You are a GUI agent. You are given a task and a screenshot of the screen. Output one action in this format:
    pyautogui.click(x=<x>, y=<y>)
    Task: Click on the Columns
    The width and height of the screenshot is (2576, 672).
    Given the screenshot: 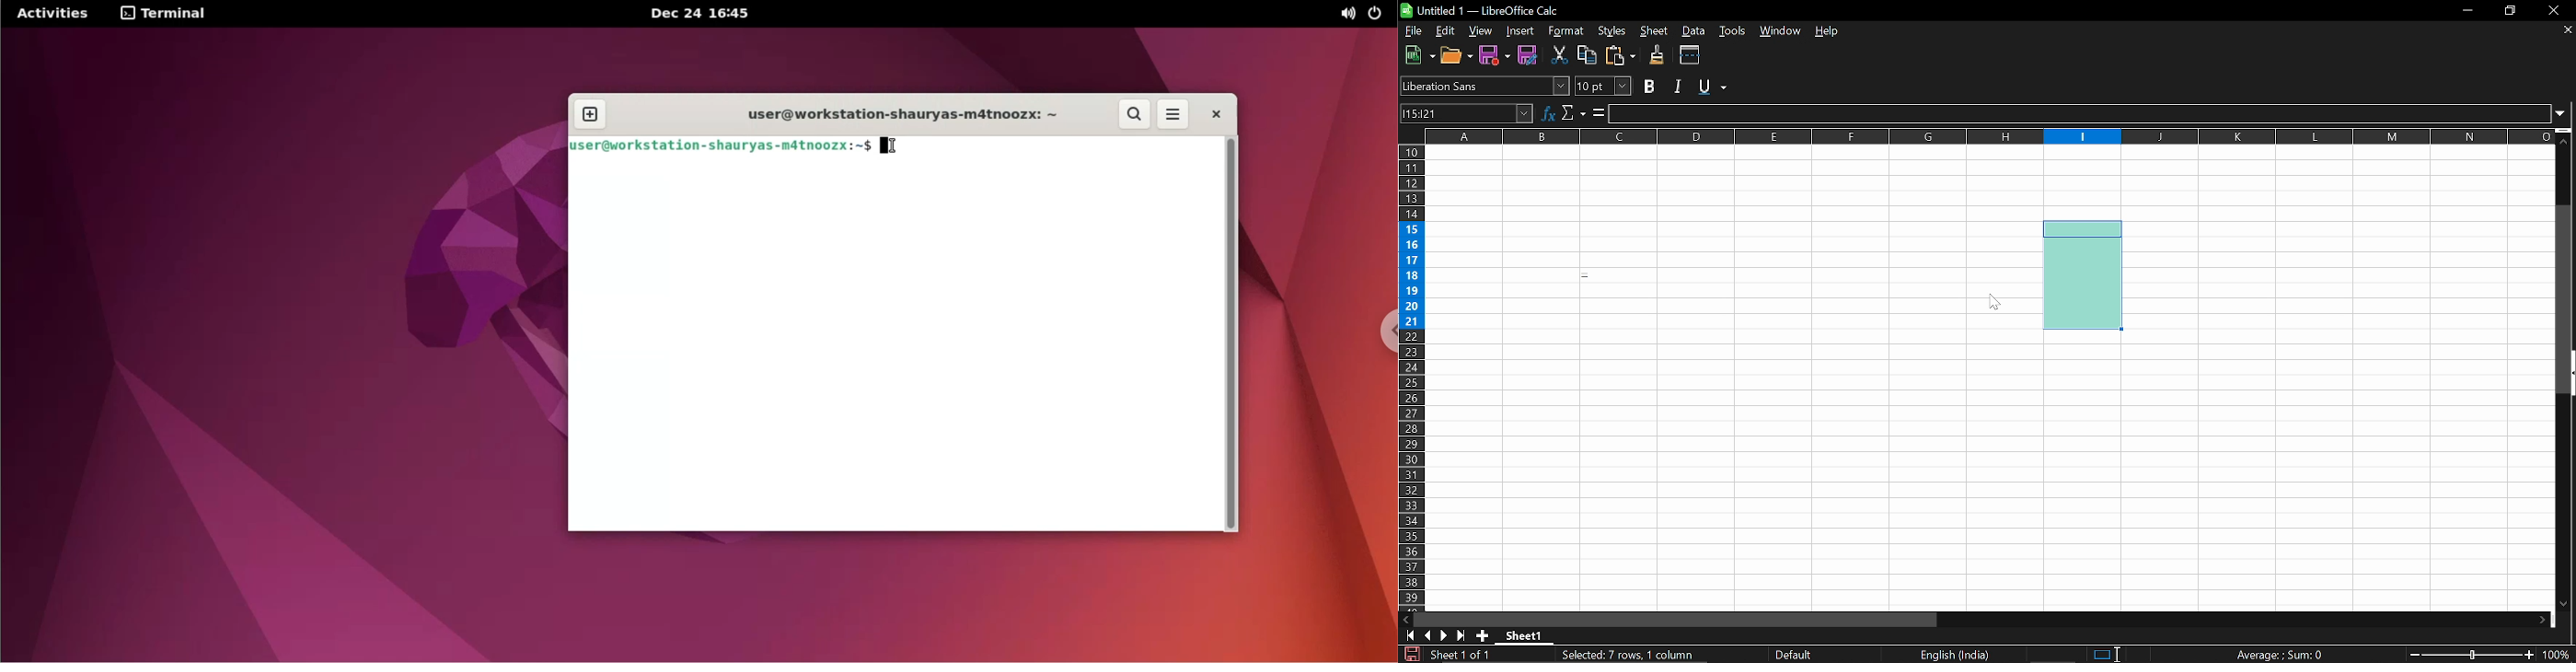 What is the action you would take?
    pyautogui.click(x=1989, y=136)
    